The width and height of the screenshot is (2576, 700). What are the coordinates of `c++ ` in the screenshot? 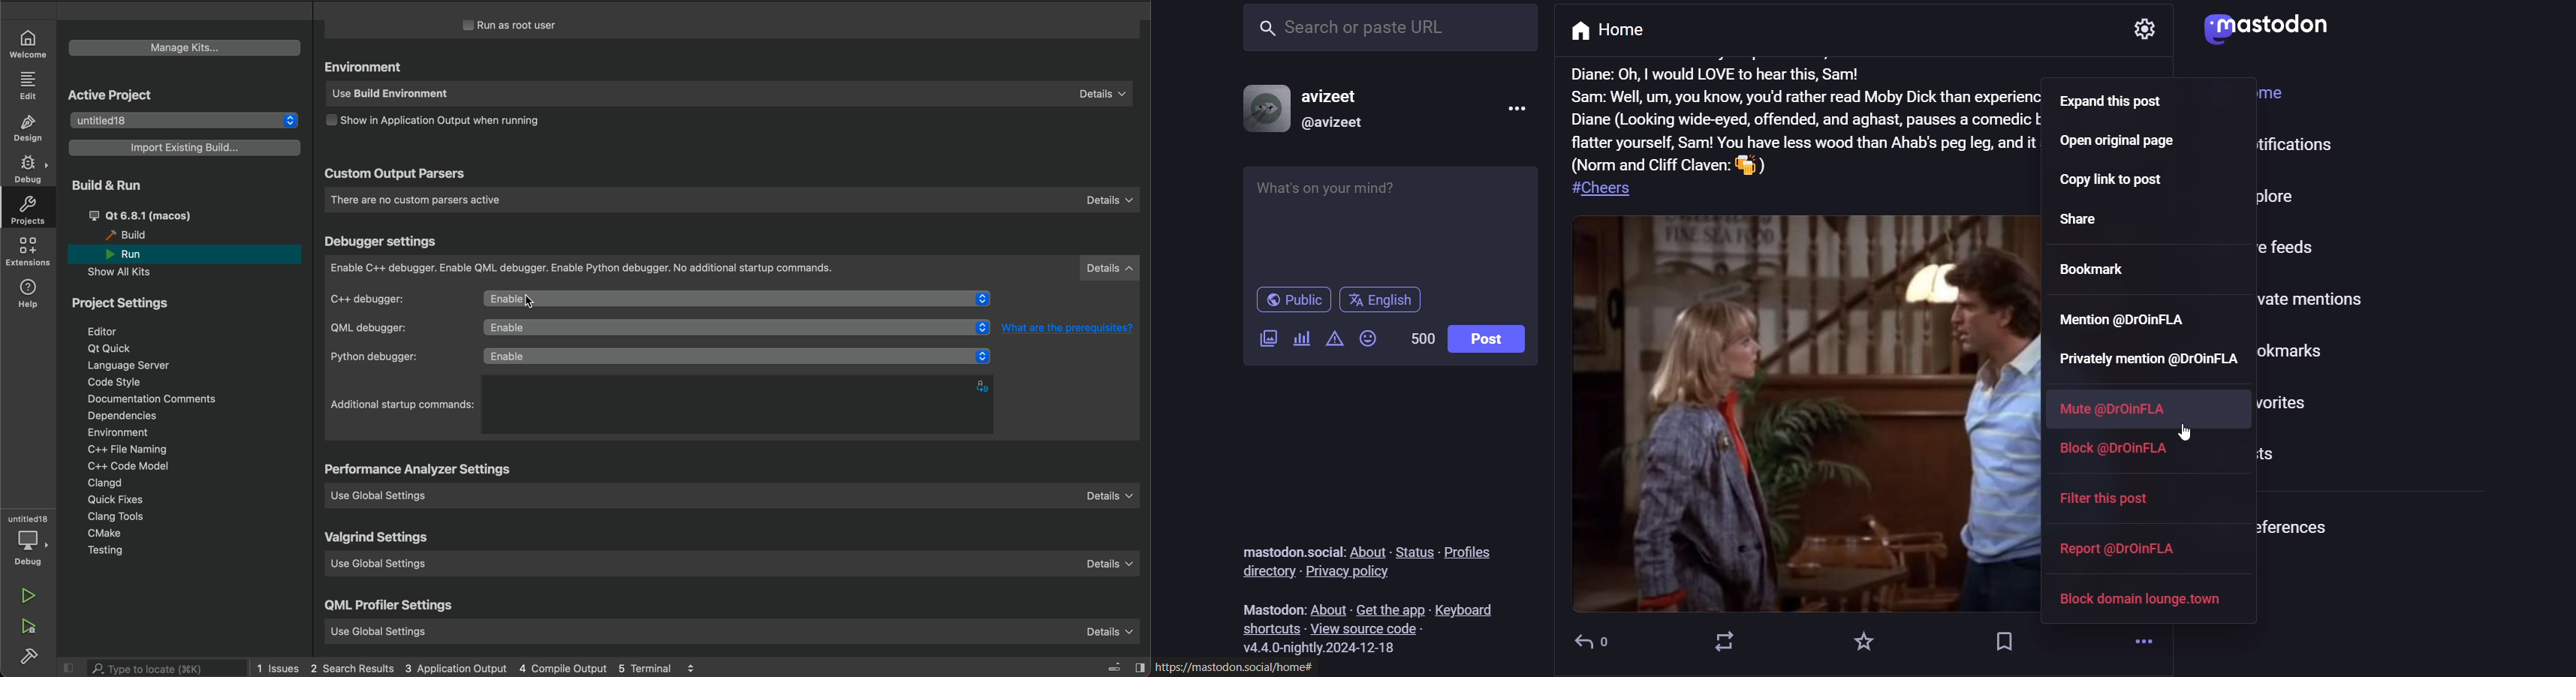 It's located at (664, 299).